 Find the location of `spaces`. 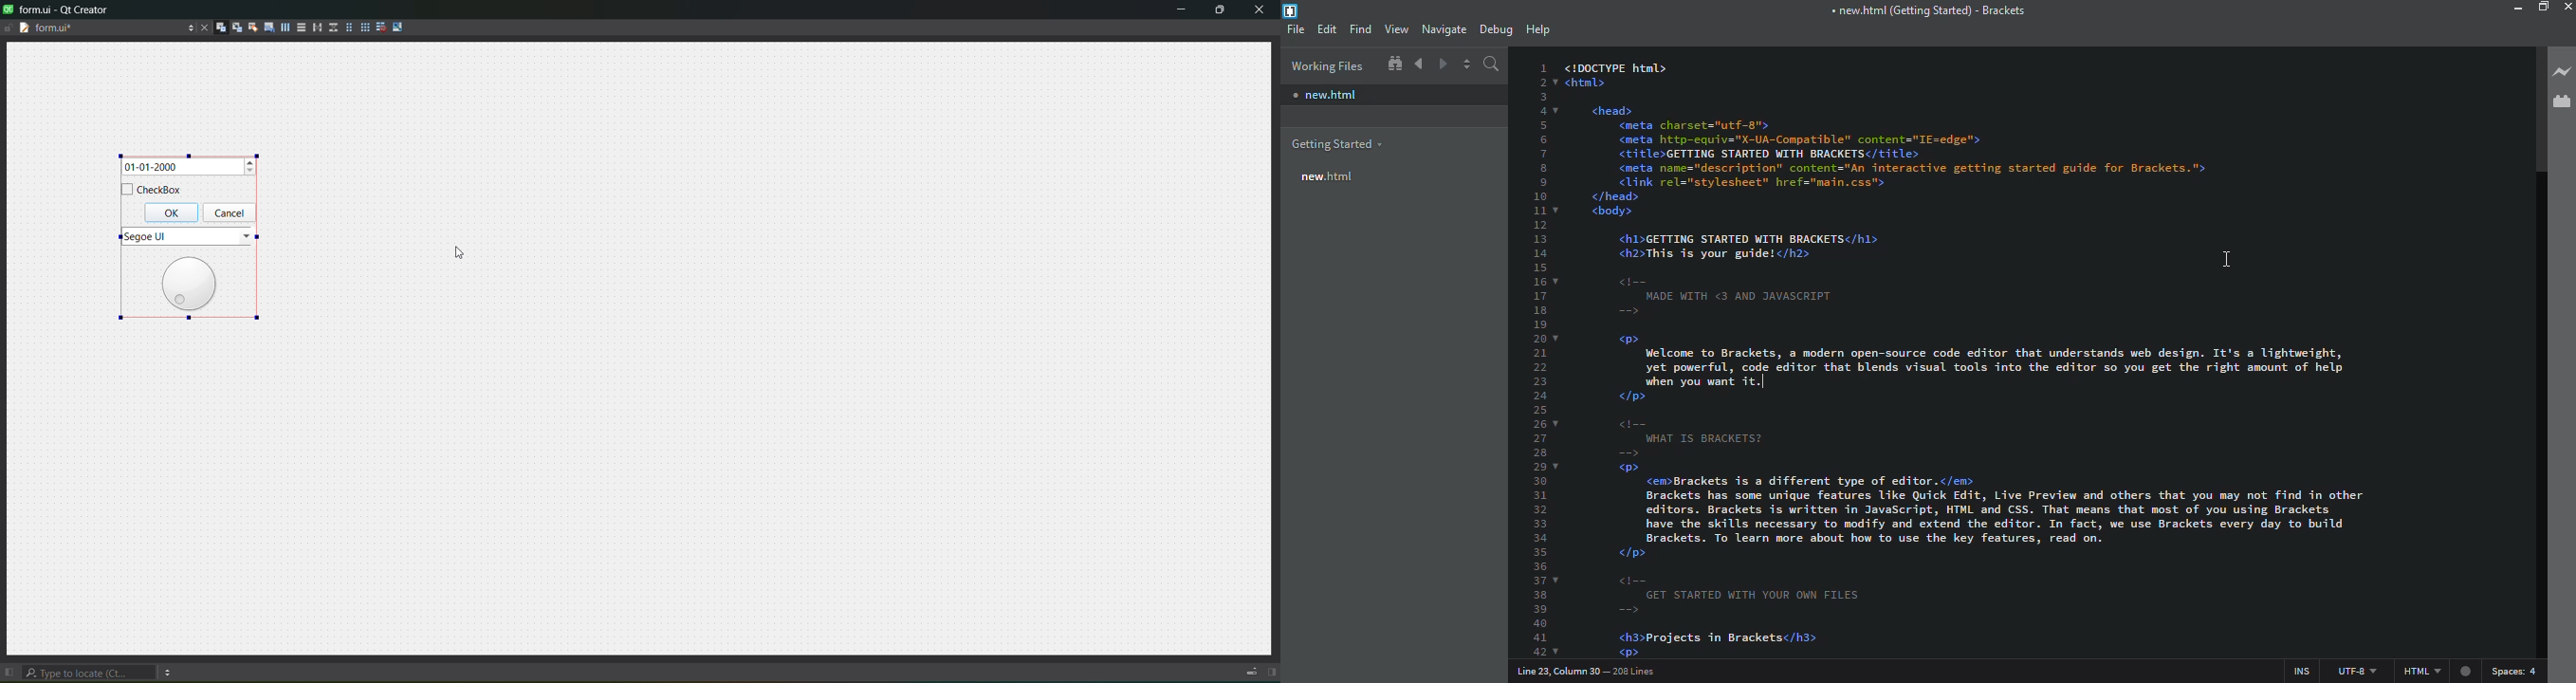

spaces is located at coordinates (2515, 672).